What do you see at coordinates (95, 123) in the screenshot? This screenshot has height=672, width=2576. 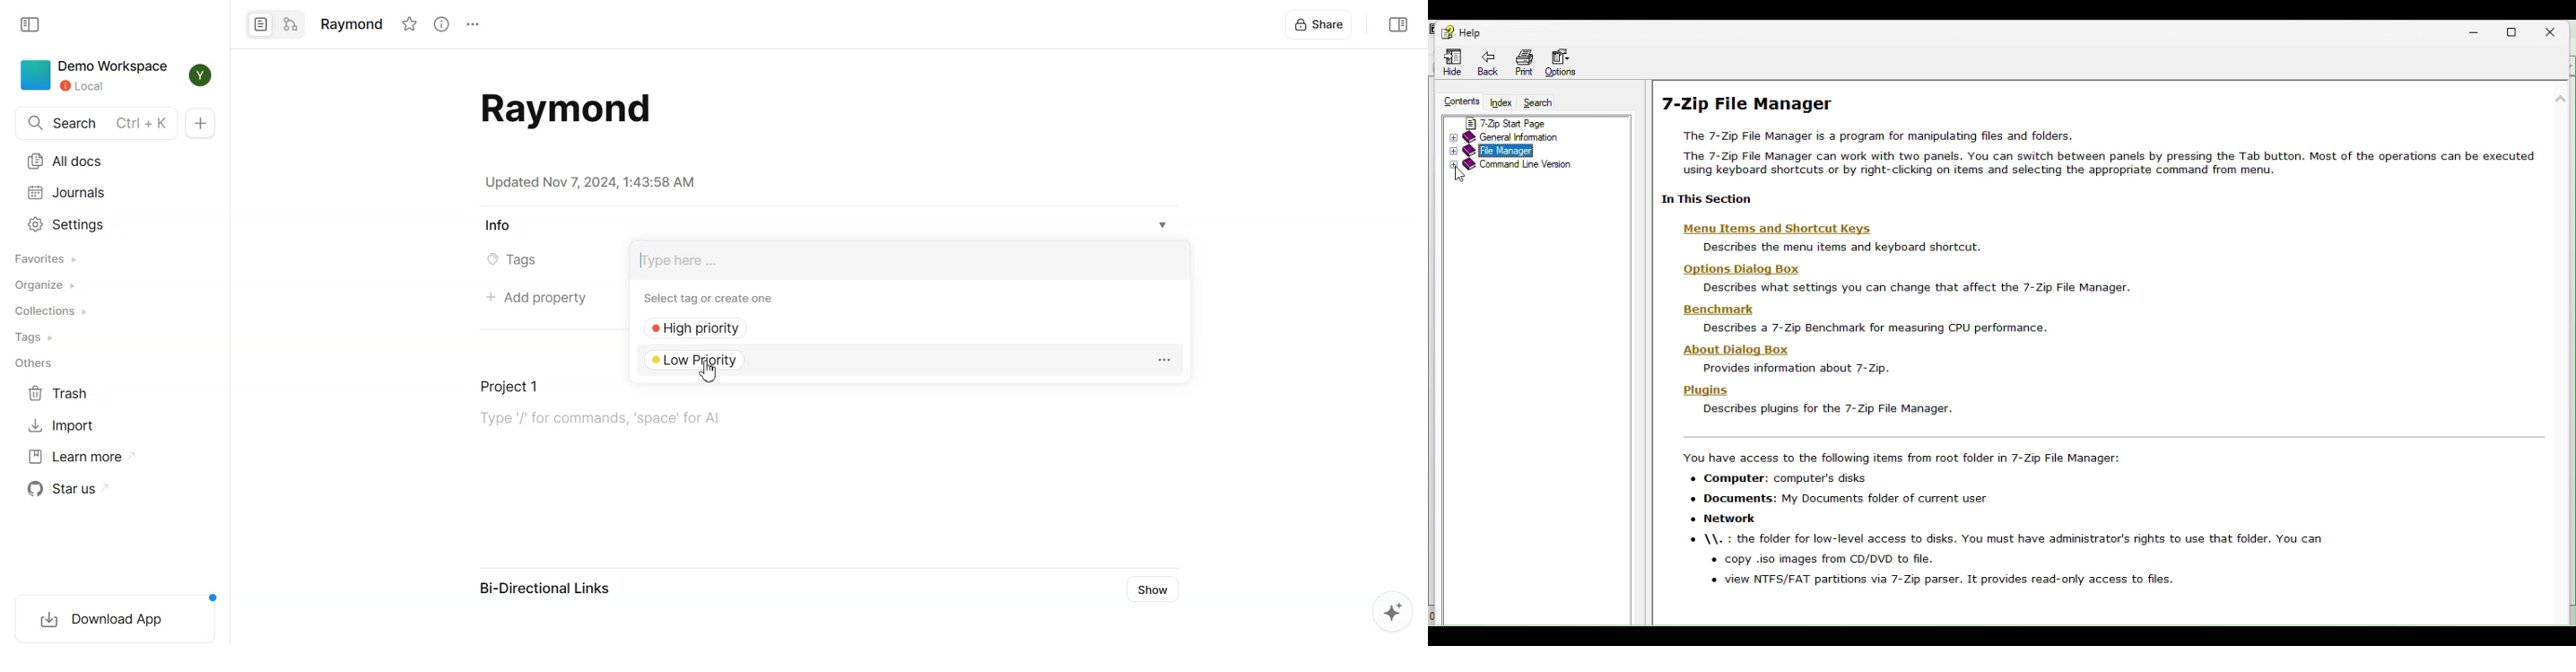 I see `Search doc` at bounding box center [95, 123].